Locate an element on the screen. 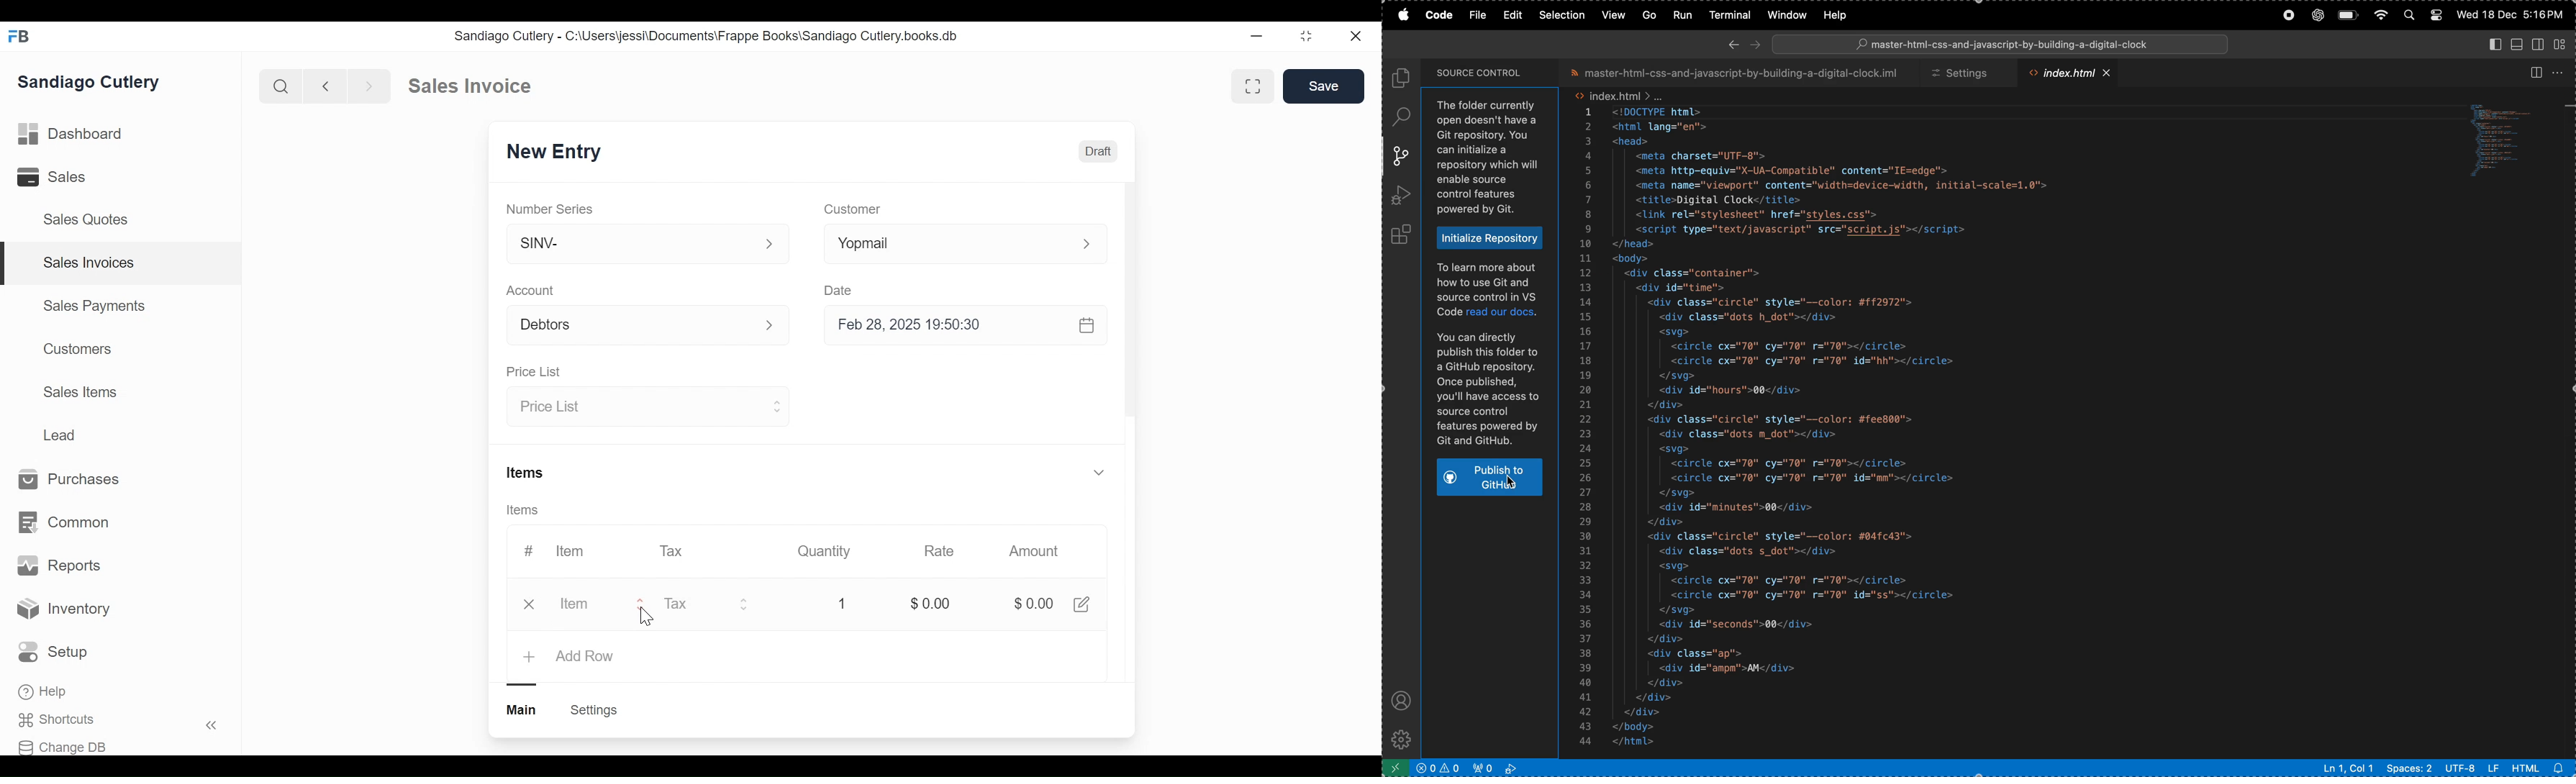  Price List is located at coordinates (645, 408).